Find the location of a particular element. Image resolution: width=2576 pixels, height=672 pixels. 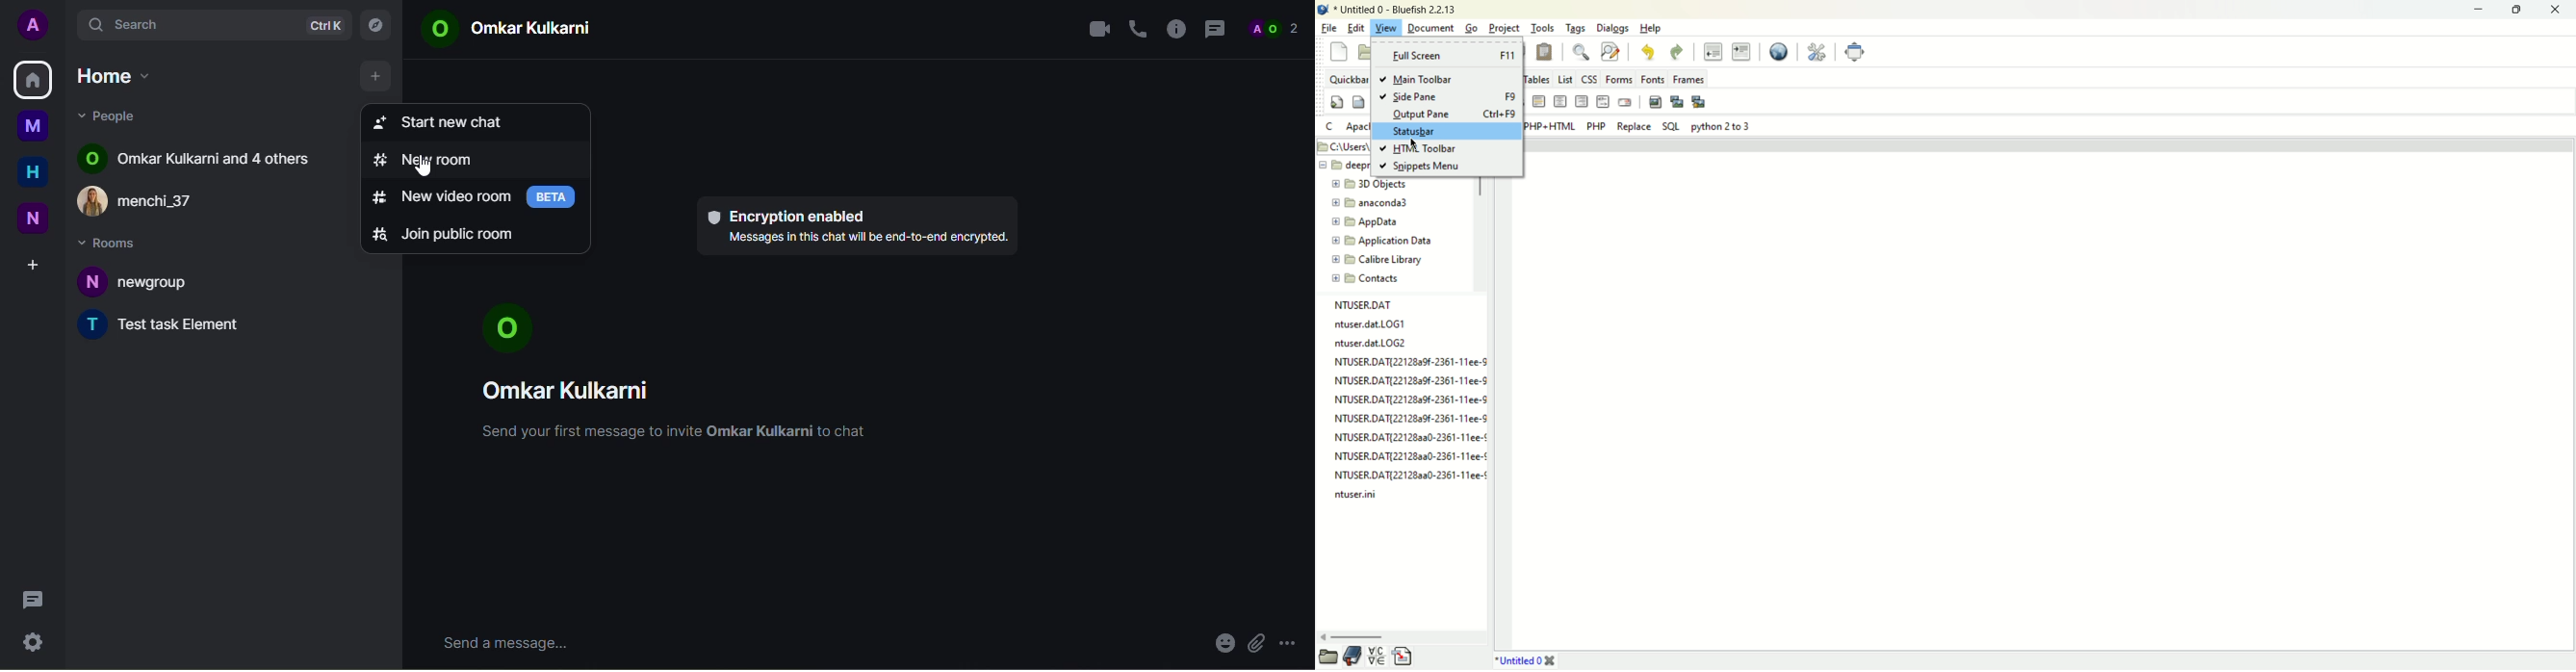

edit is located at coordinates (1356, 28).